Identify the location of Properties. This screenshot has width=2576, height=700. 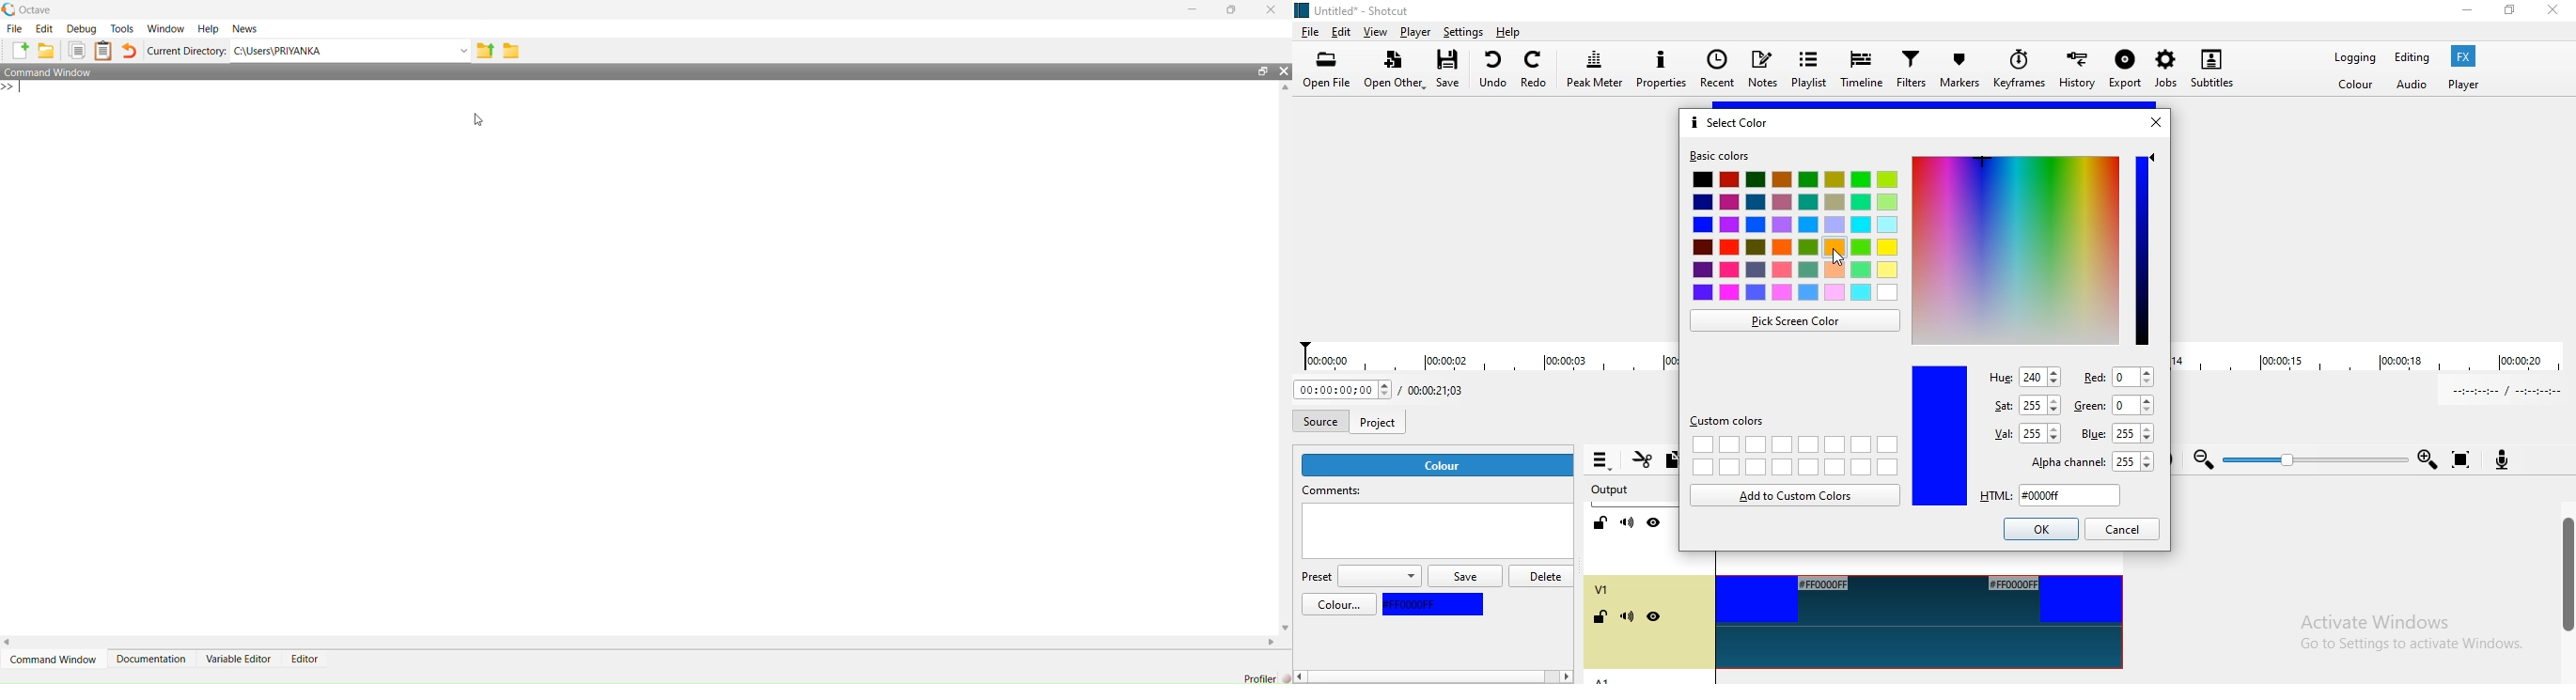
(1664, 68).